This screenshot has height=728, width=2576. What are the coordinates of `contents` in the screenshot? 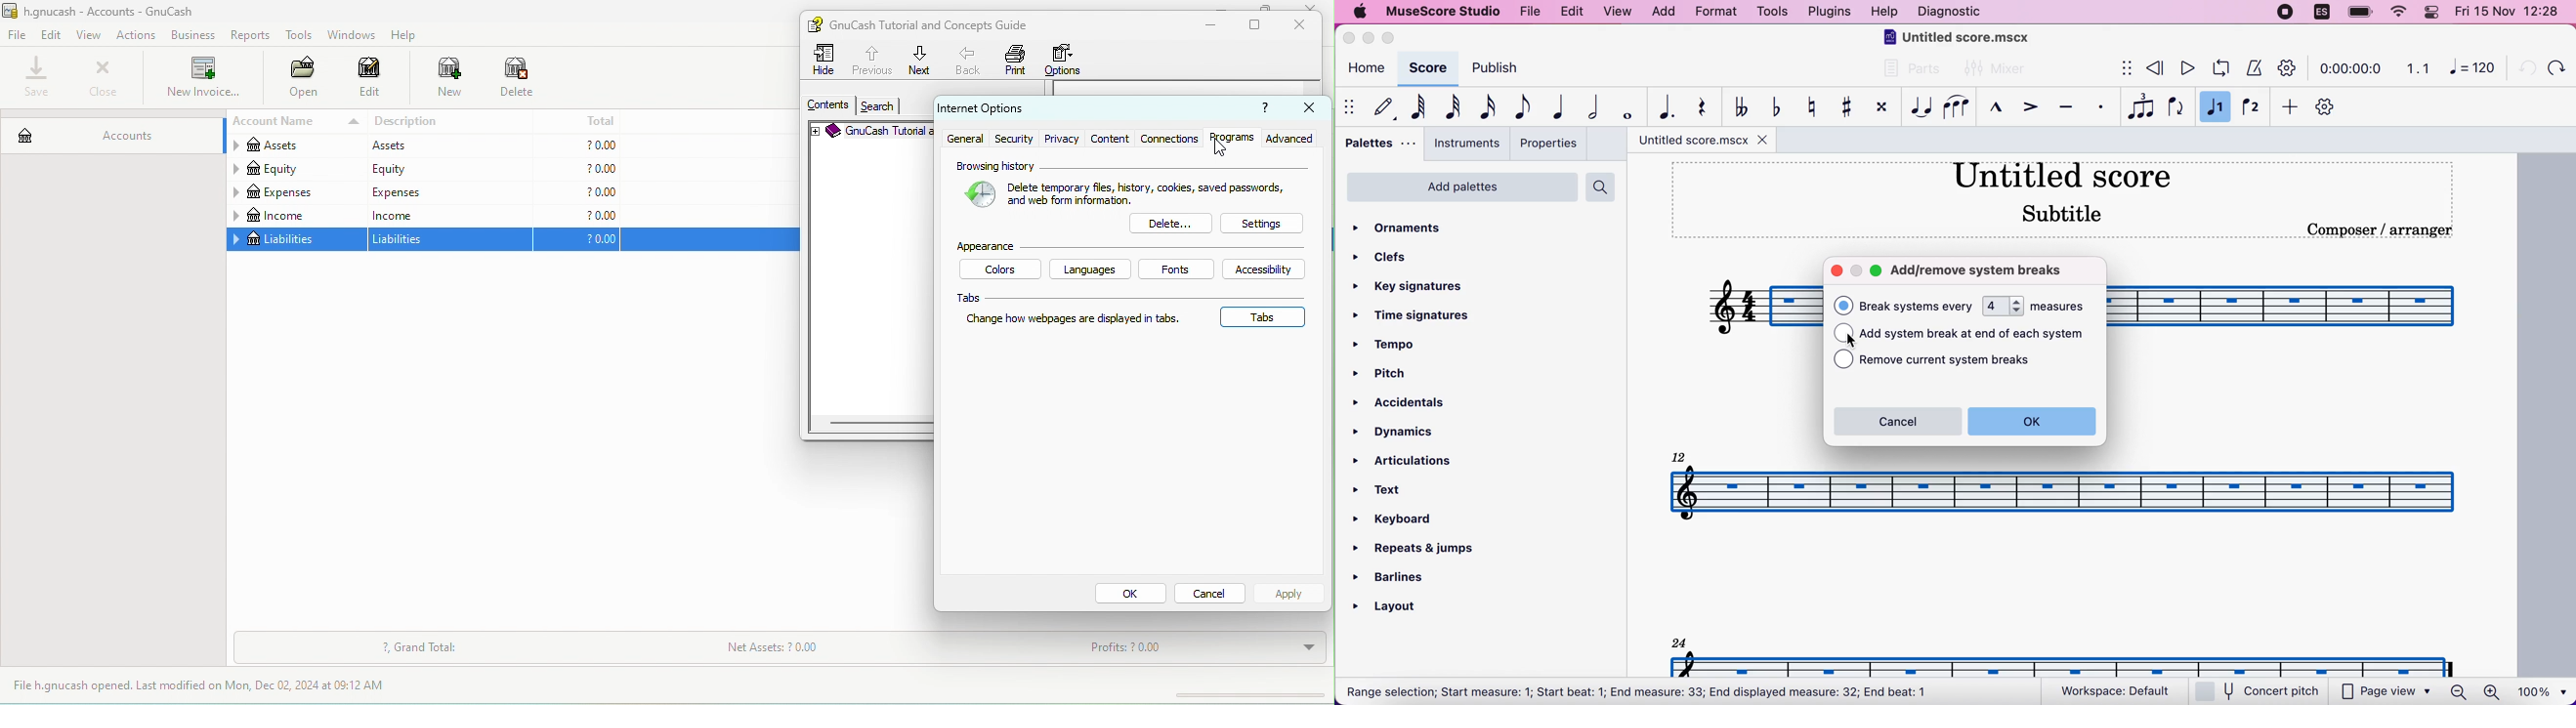 It's located at (824, 104).